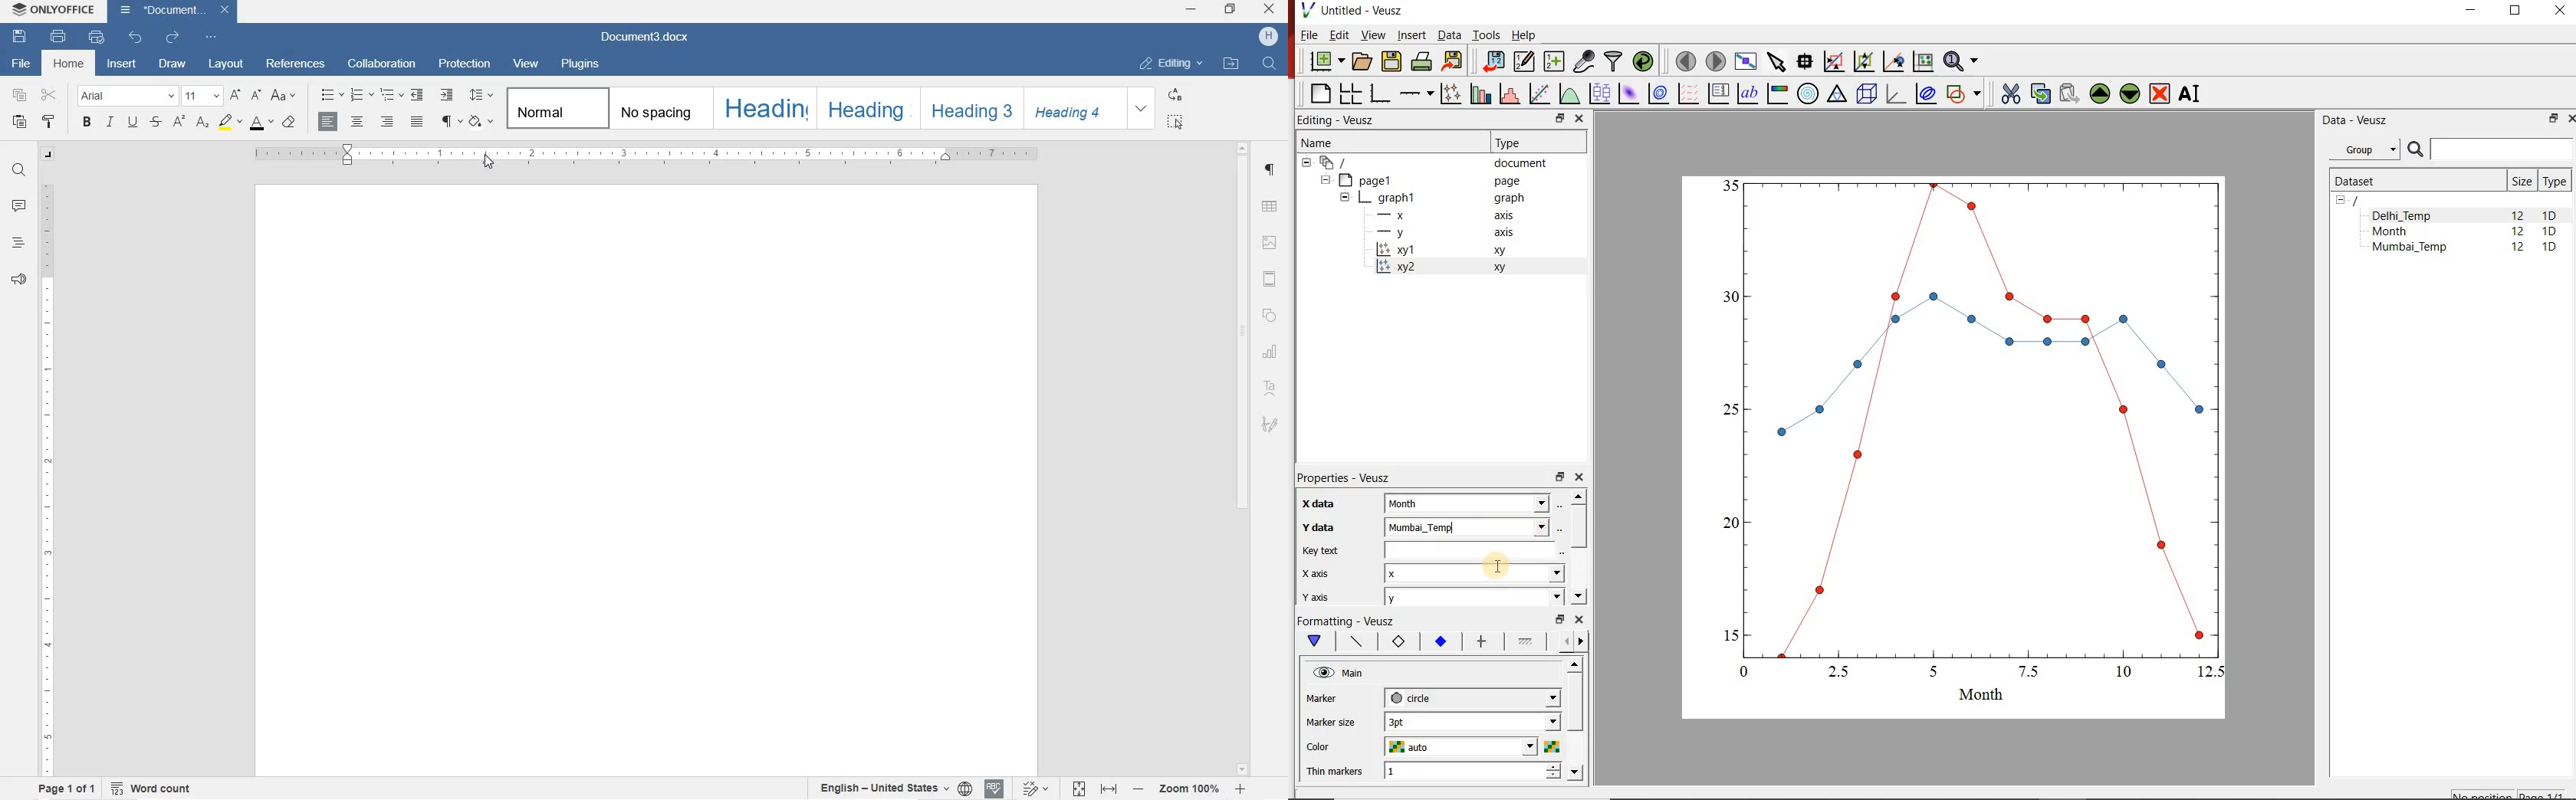  What do you see at coordinates (1448, 34) in the screenshot?
I see `Data` at bounding box center [1448, 34].